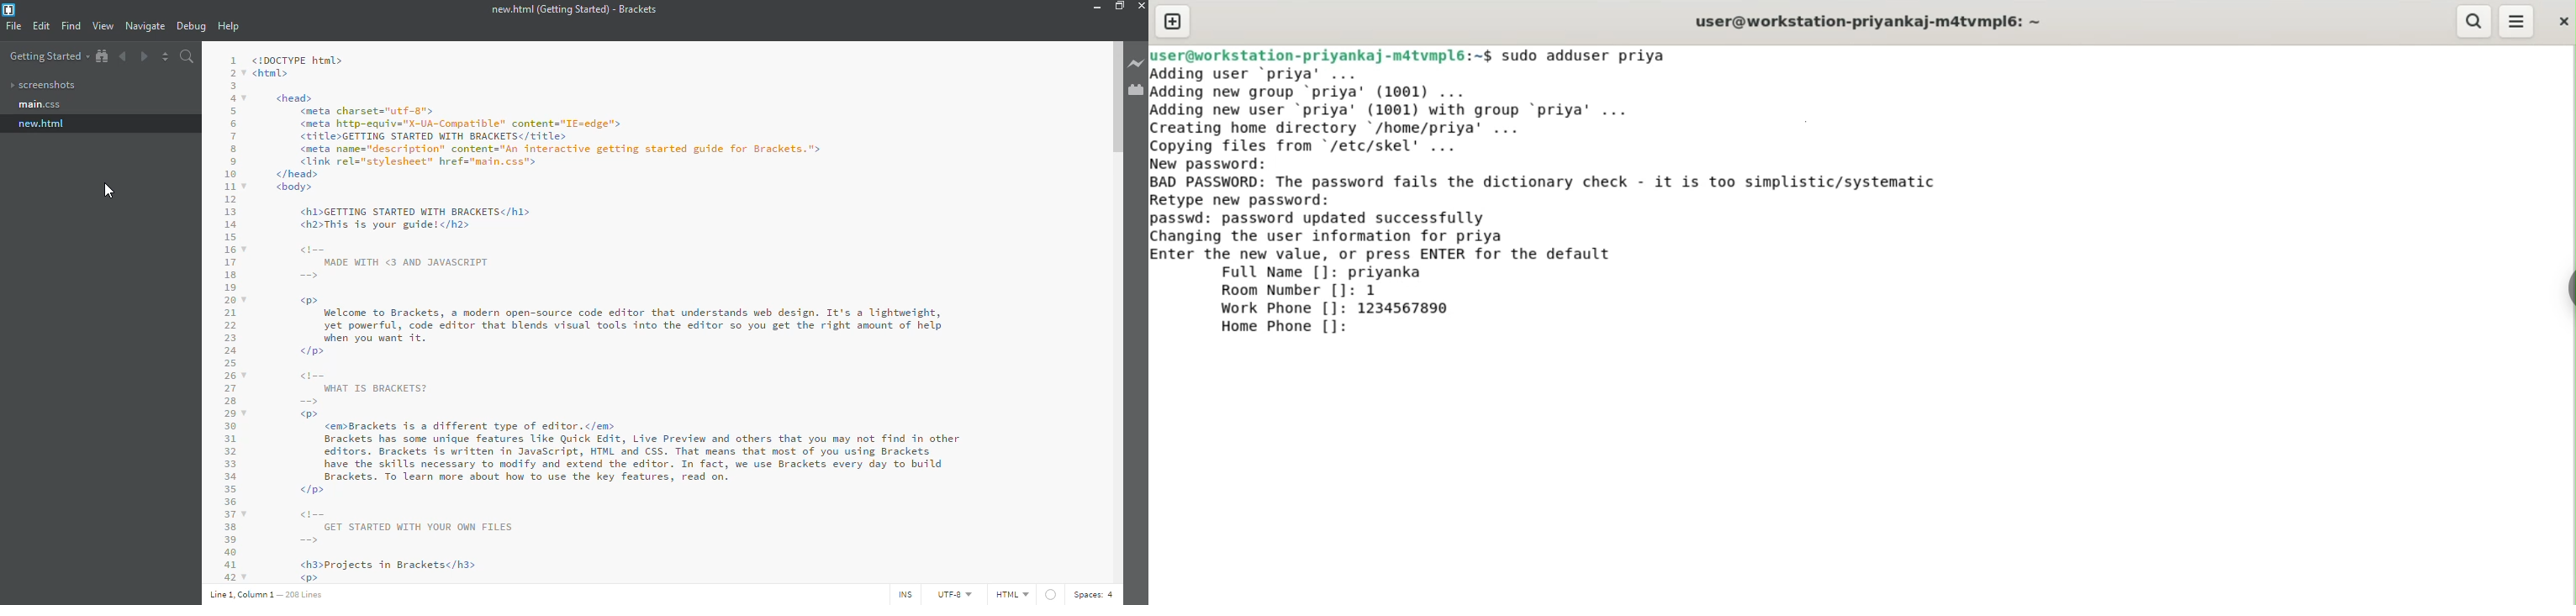 The height and width of the screenshot is (616, 2576). Describe the element at coordinates (2472, 21) in the screenshot. I see `search` at that location.